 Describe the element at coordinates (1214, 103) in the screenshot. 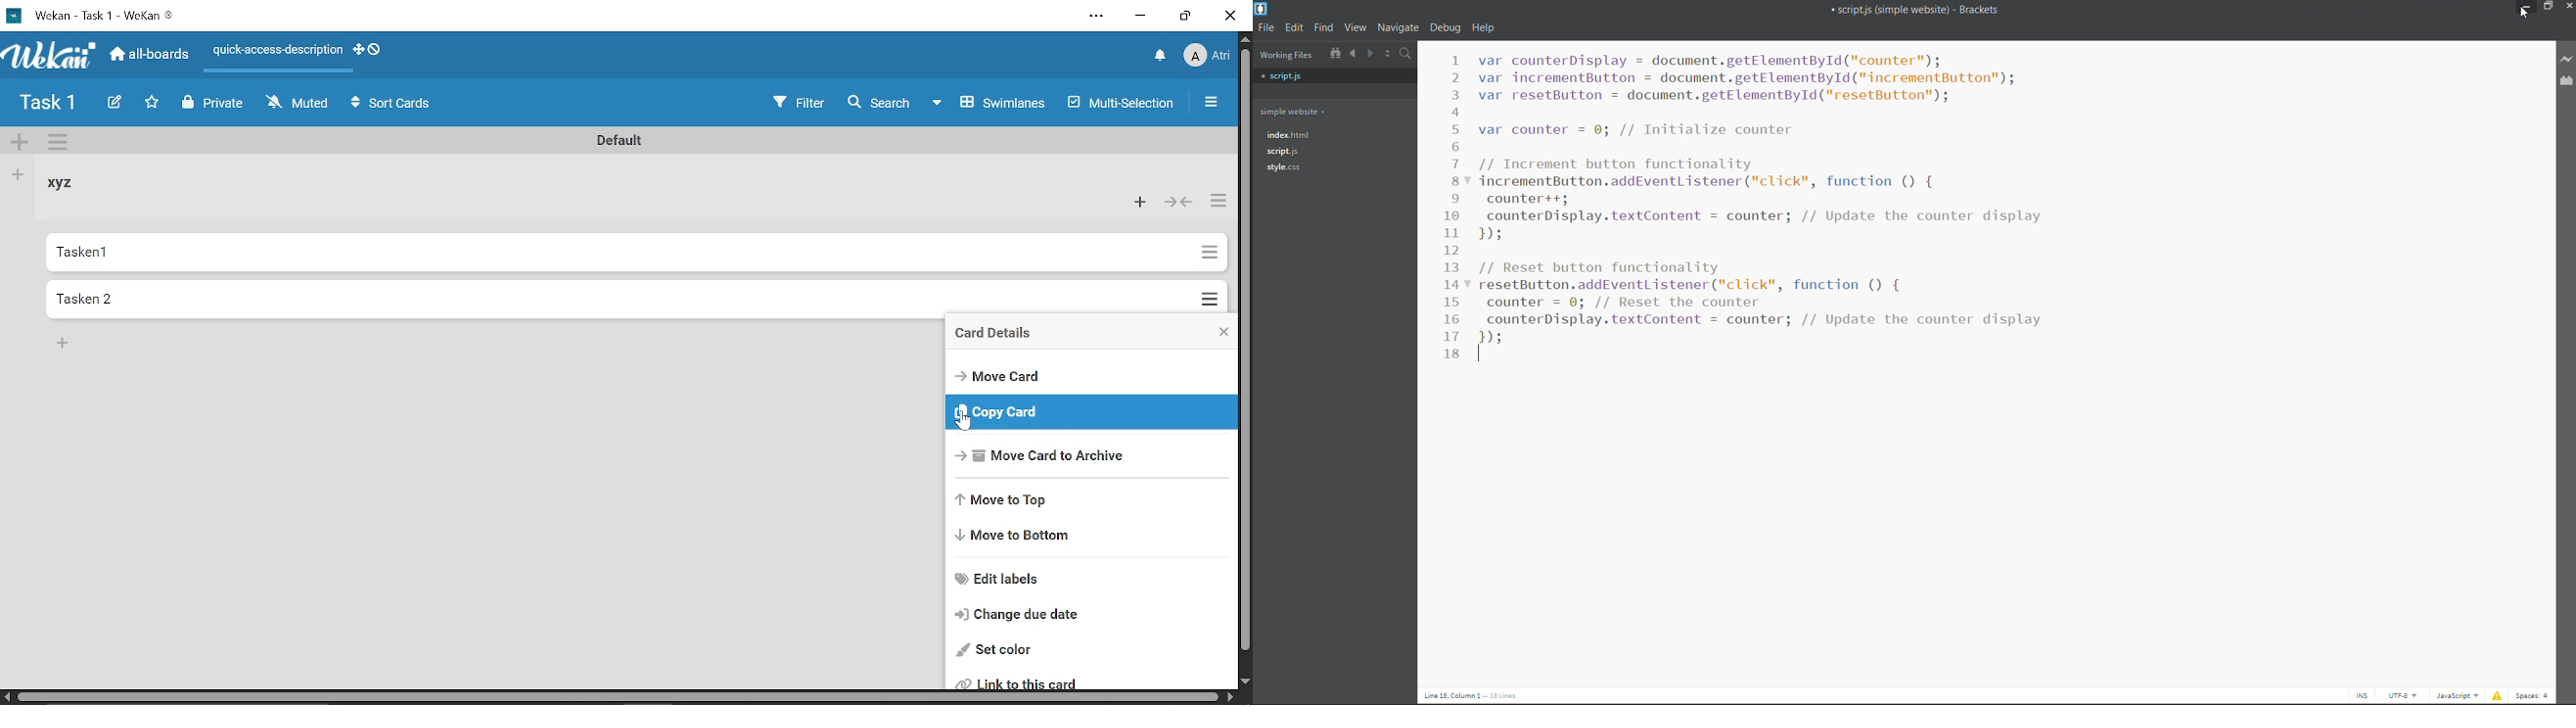

I see `Open/close sidebar` at that location.